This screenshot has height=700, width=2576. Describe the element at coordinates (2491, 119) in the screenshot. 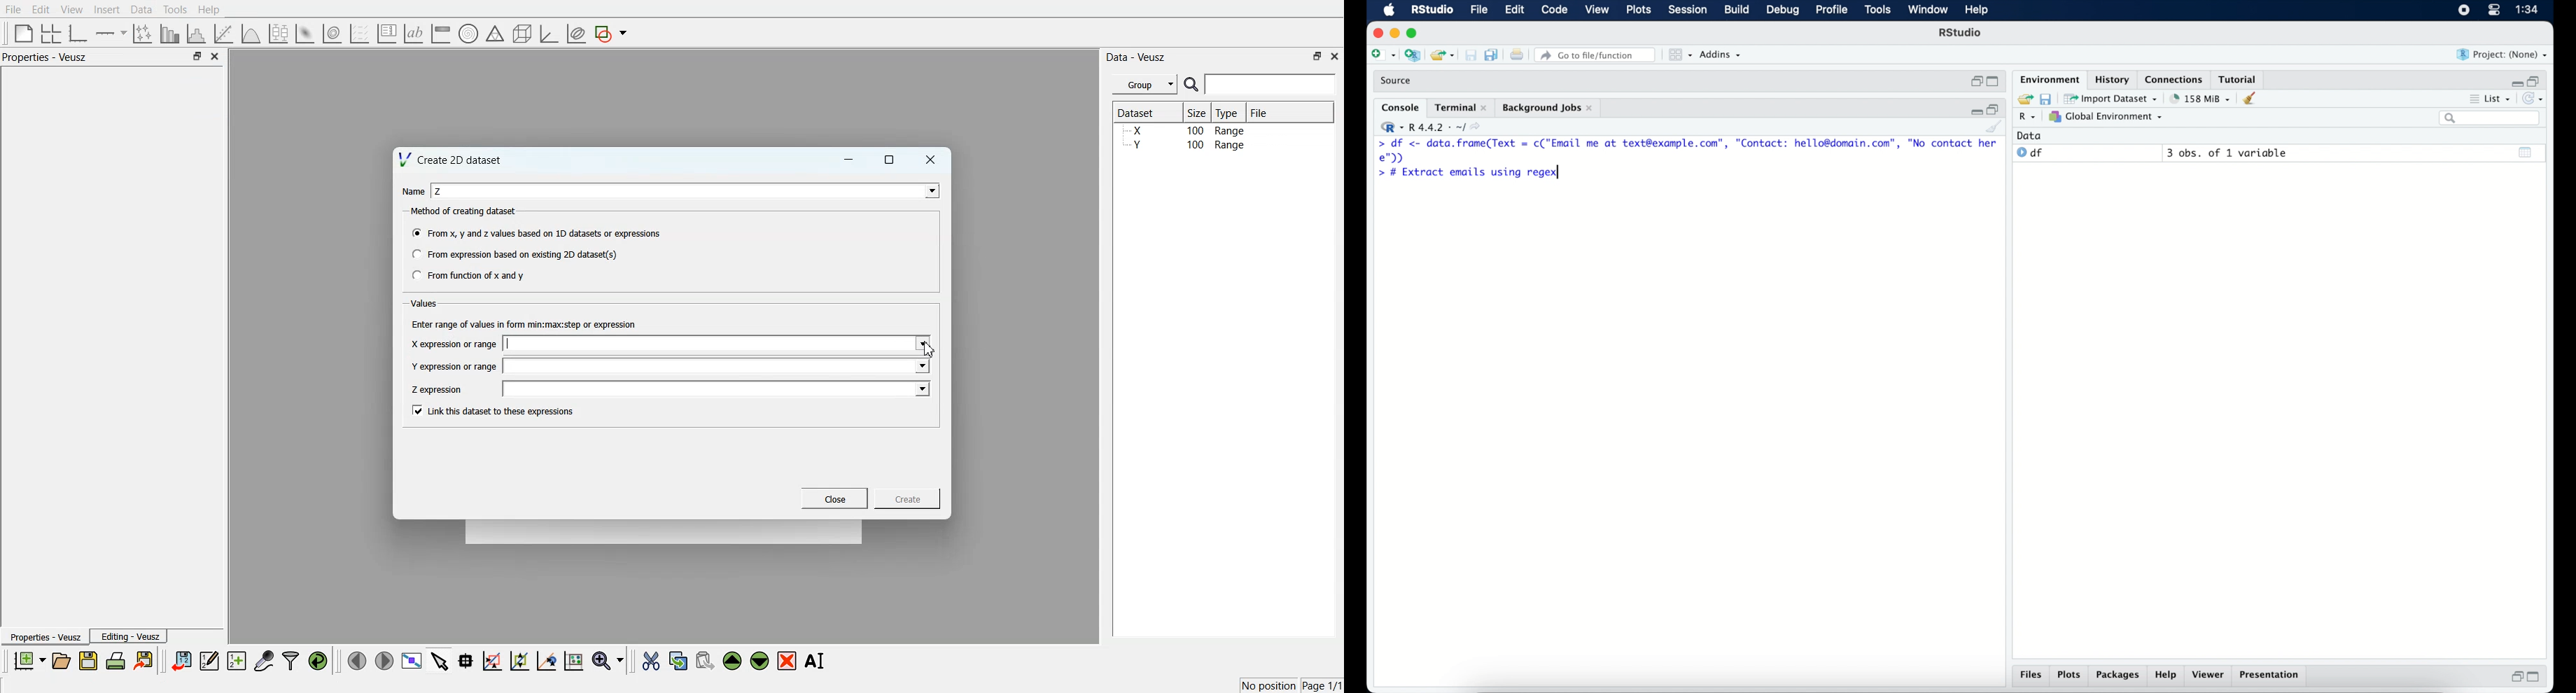

I see `search bar` at that location.